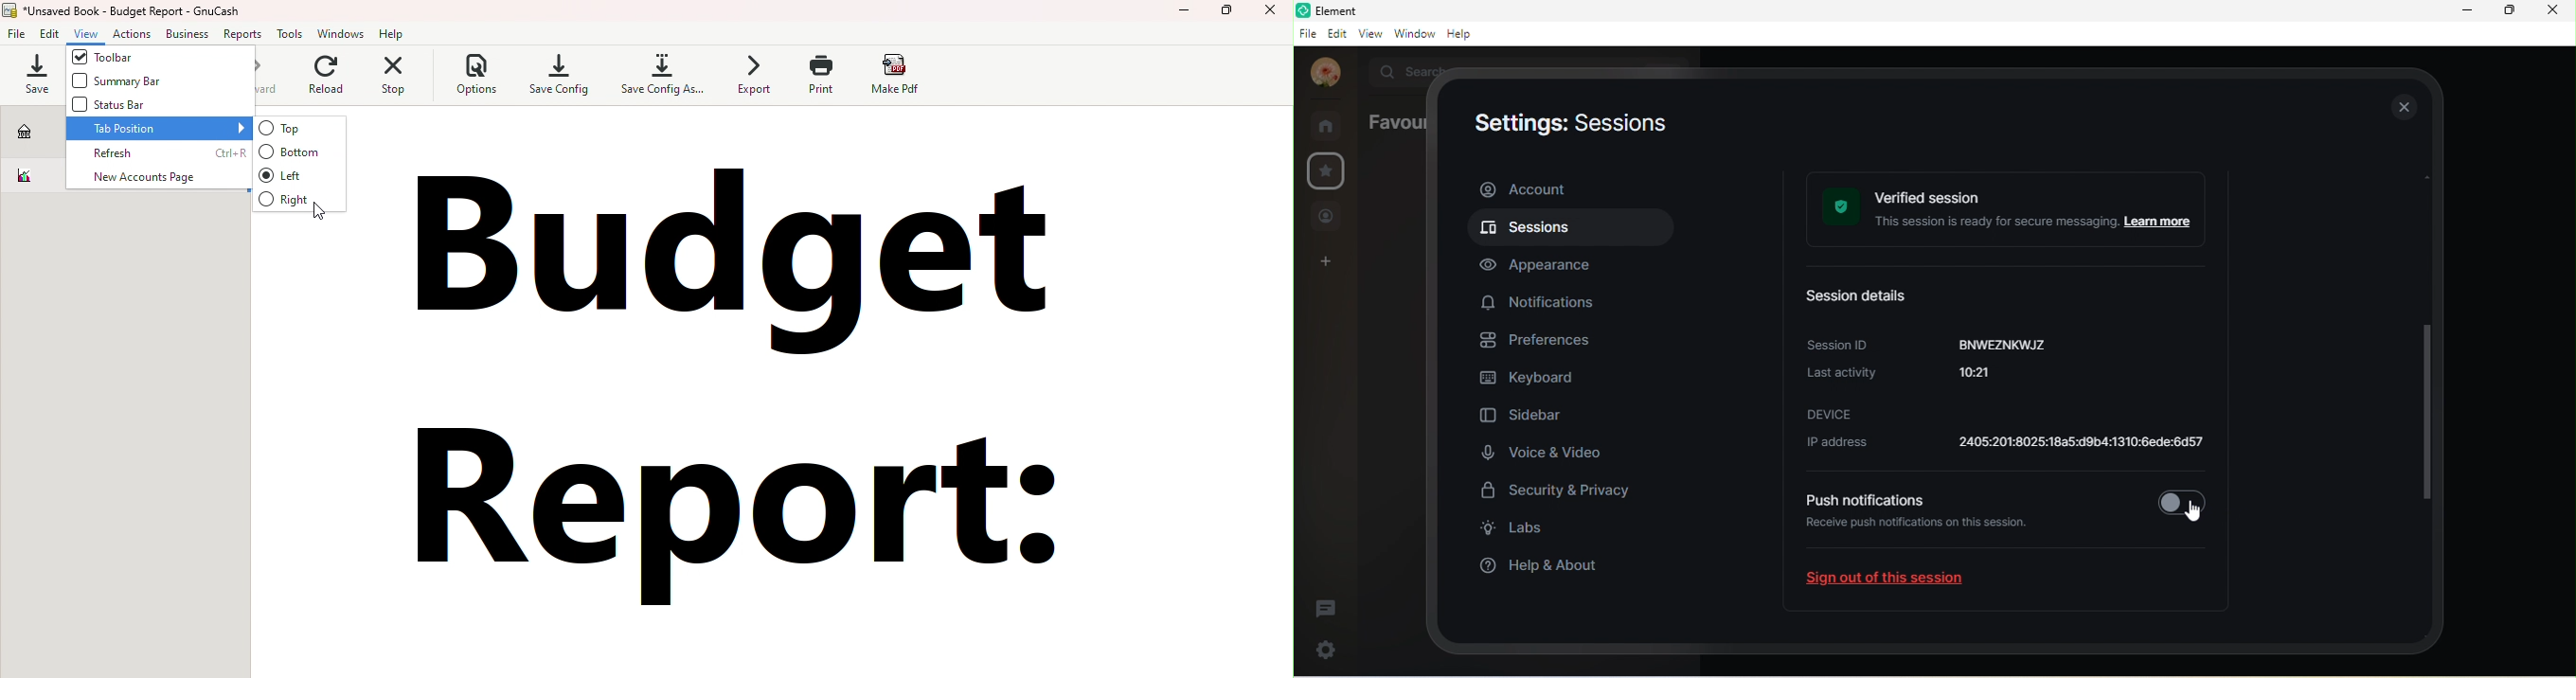  I want to click on appearance, so click(1546, 265).